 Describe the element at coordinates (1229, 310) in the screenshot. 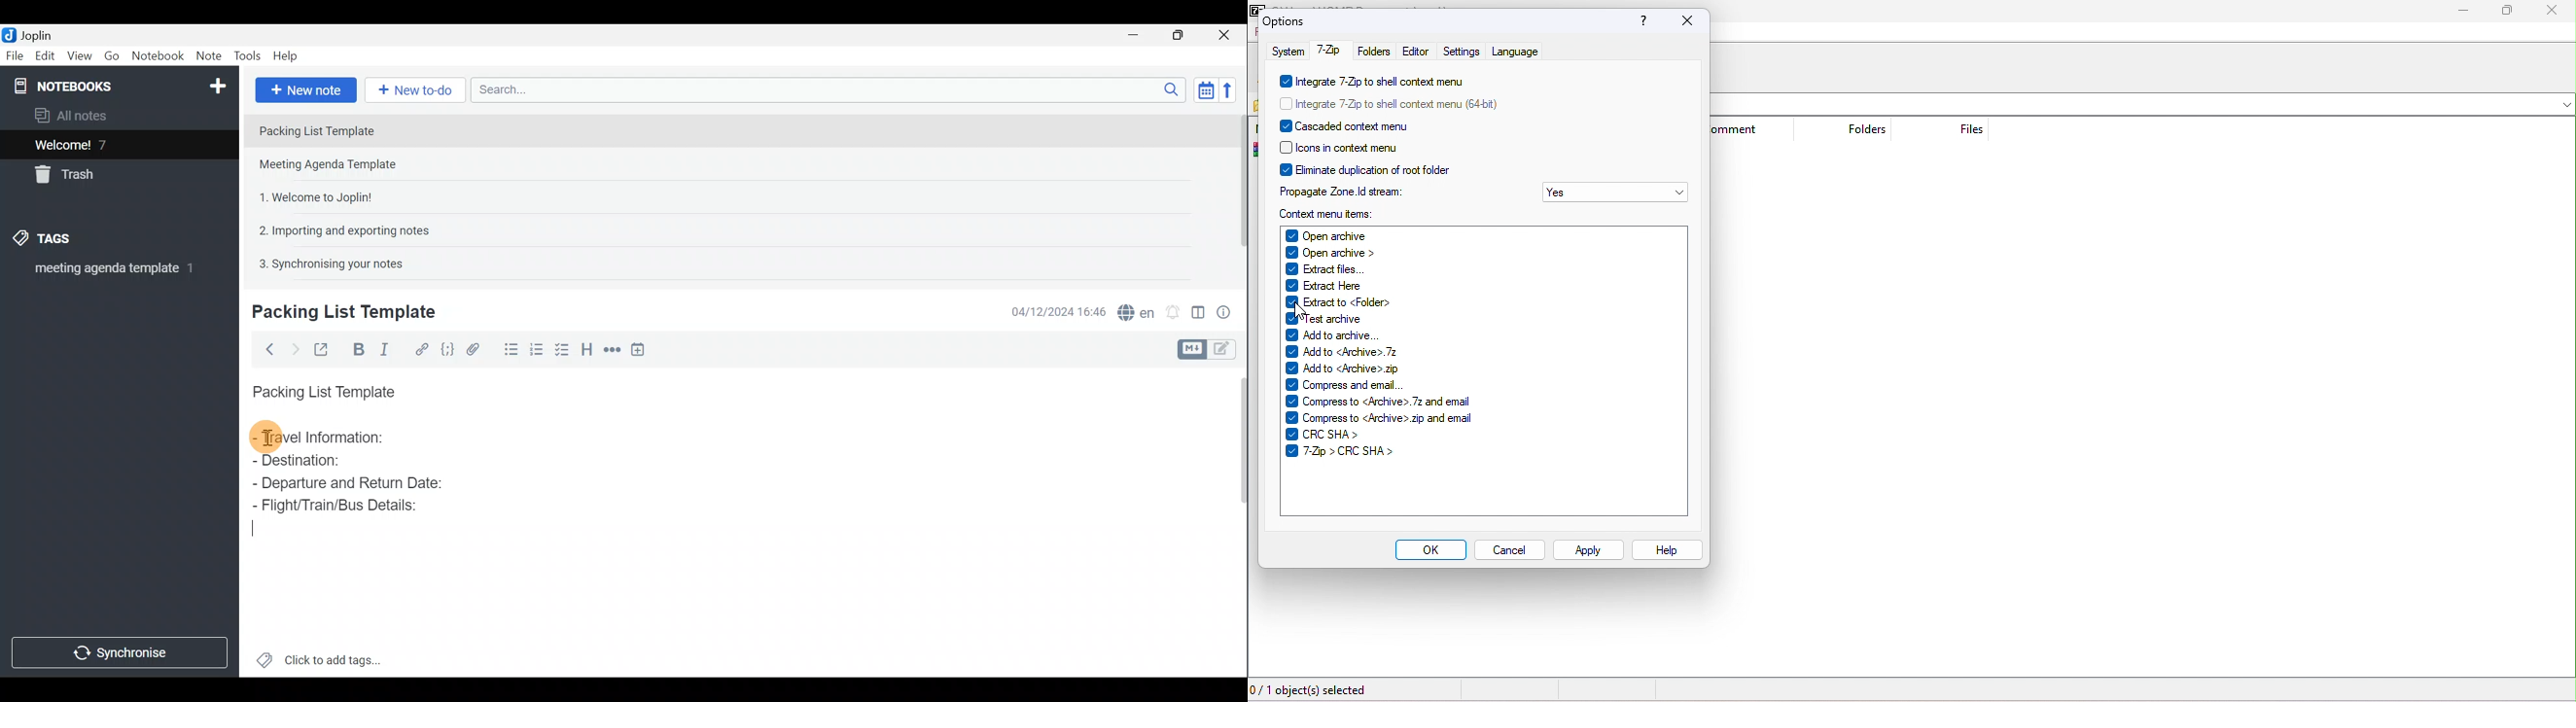

I see `Note properties` at that location.